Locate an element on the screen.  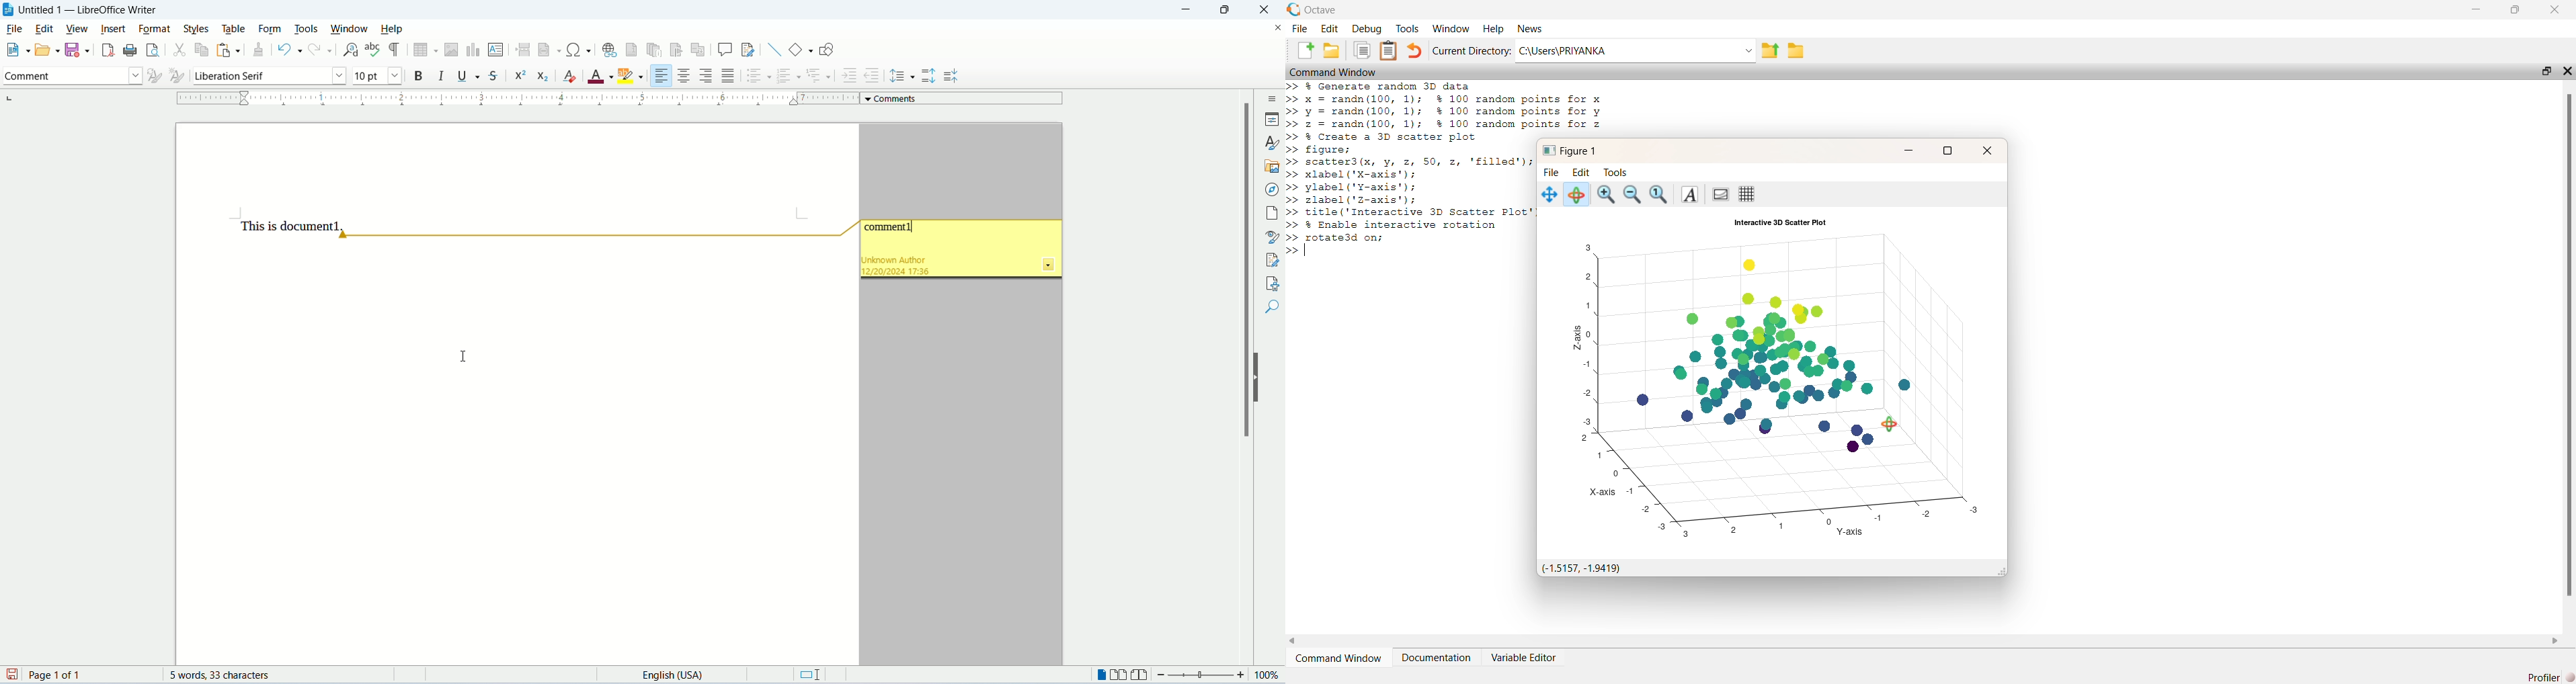
insert image is located at coordinates (451, 48).